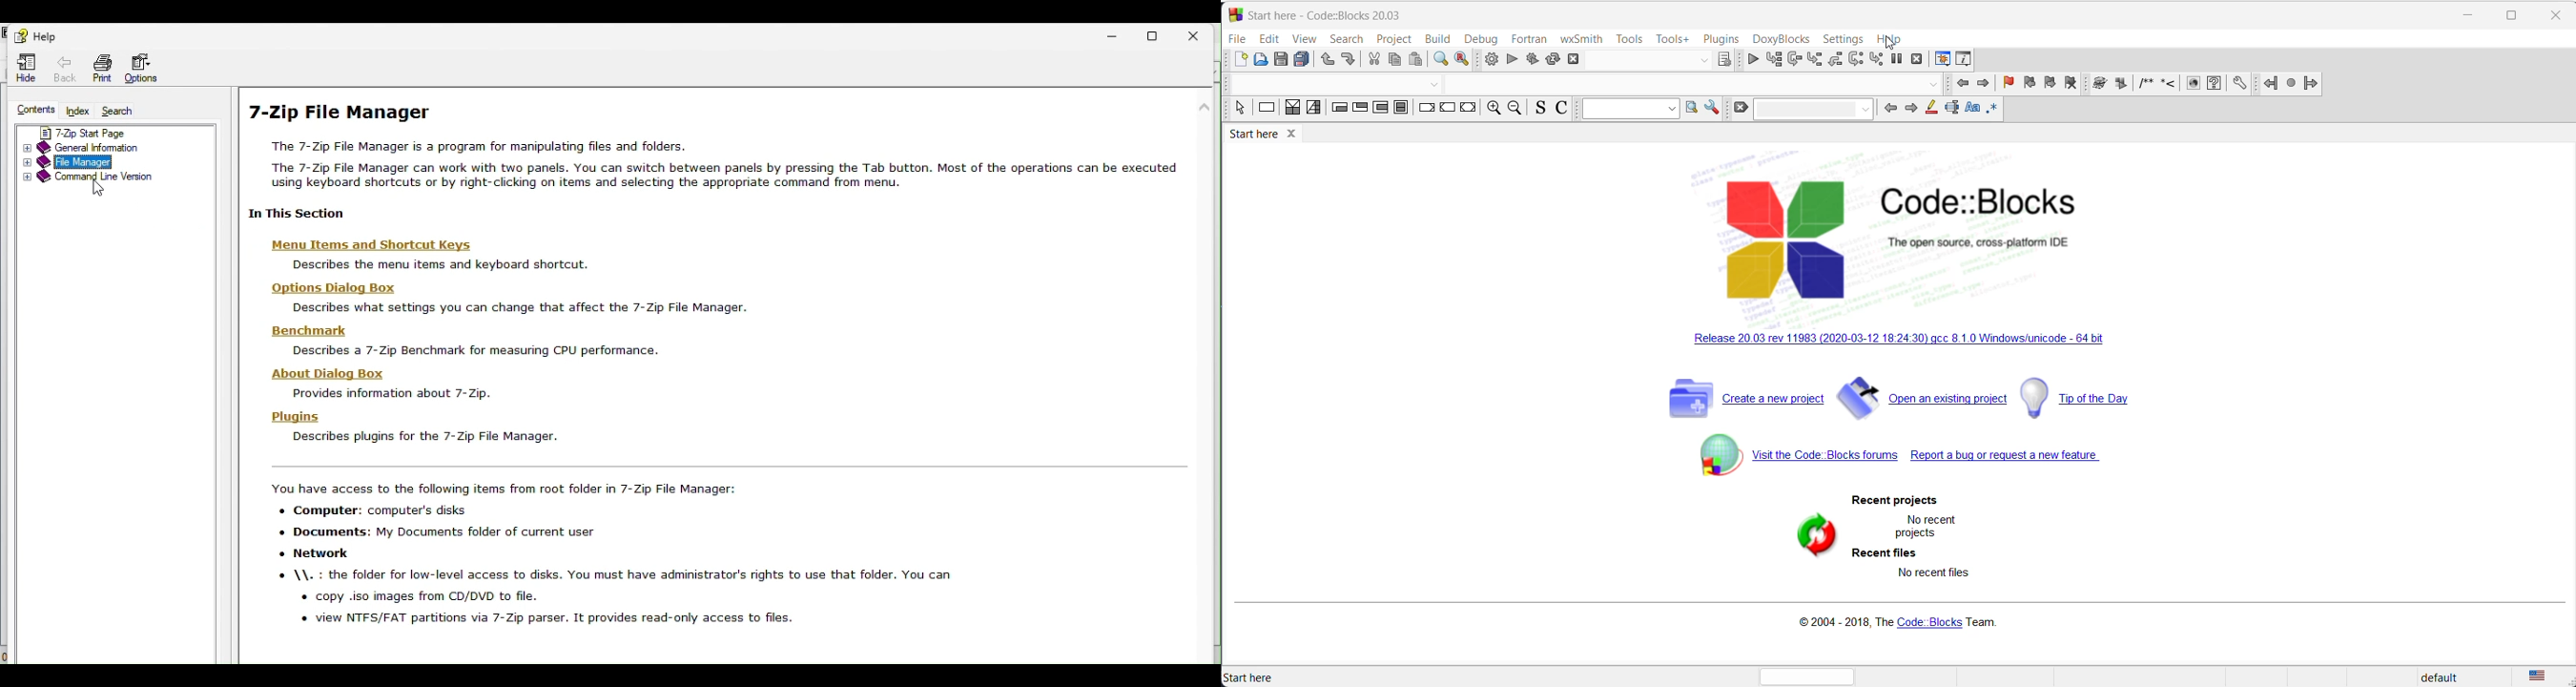 Image resolution: width=2576 pixels, height=700 pixels. I want to click on file, so click(1236, 38).